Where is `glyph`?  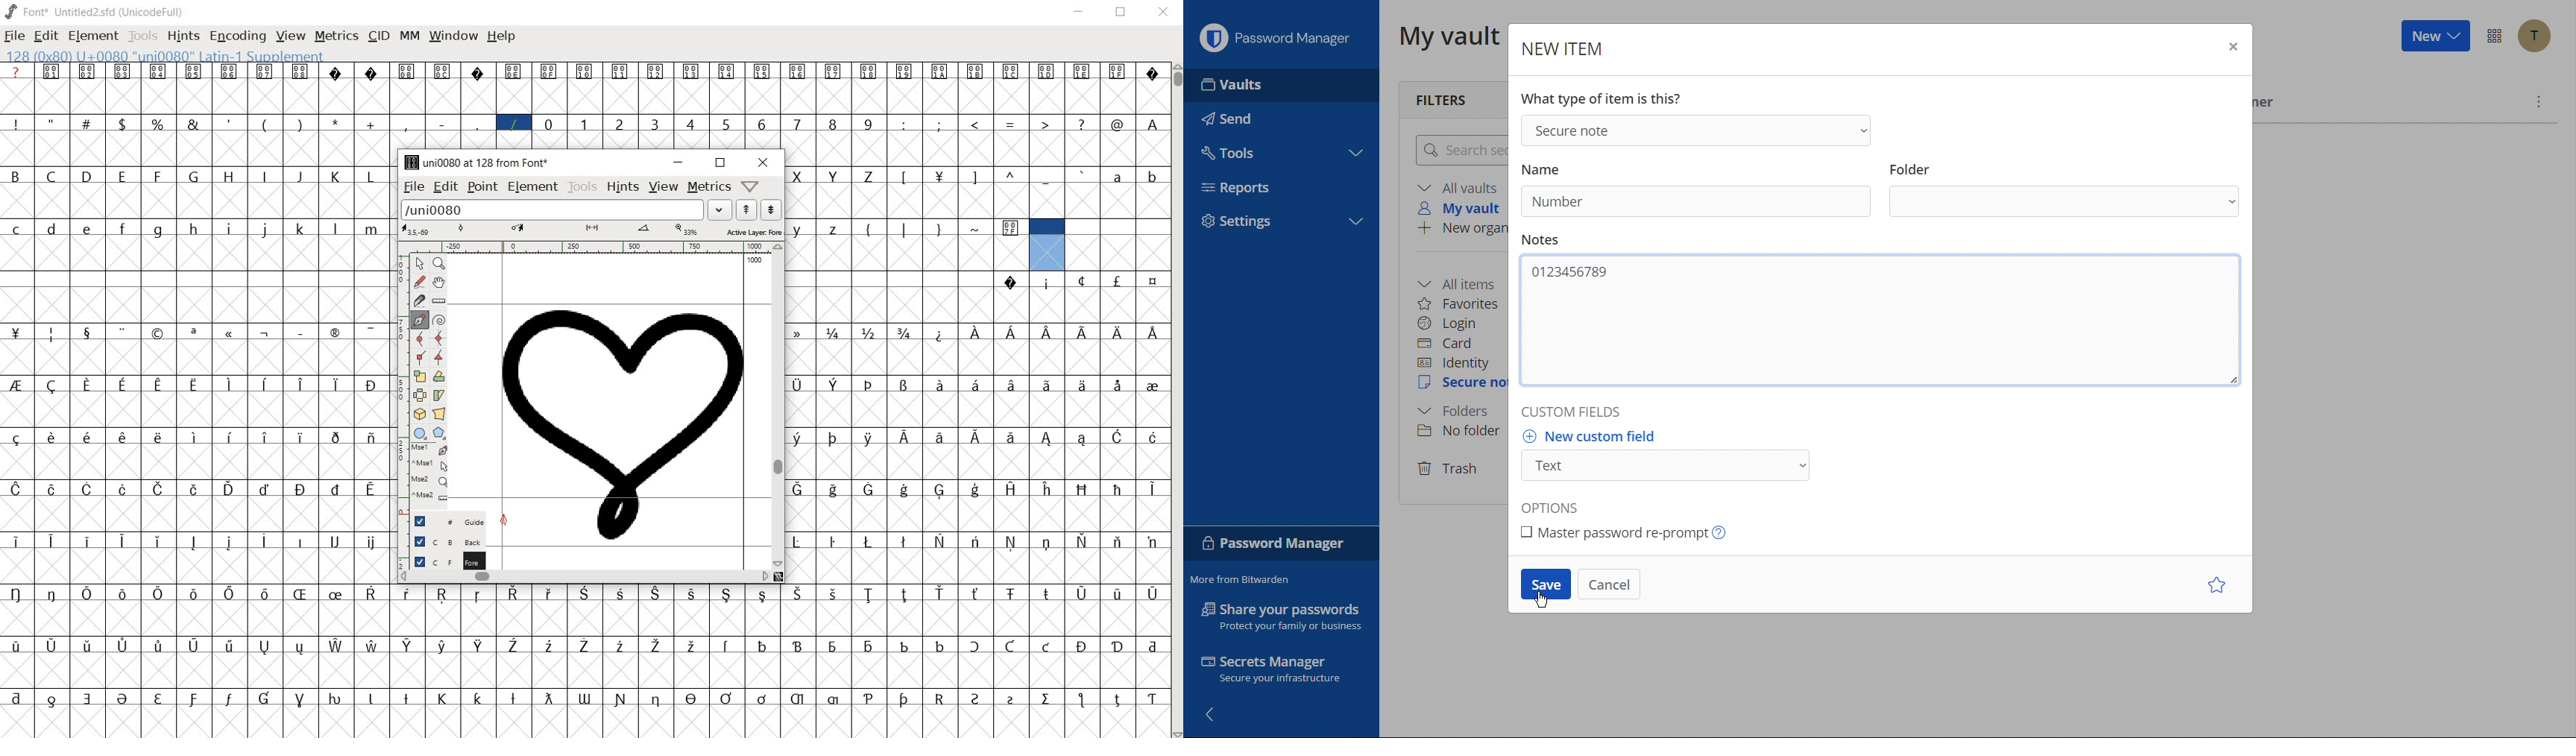 glyph is located at coordinates (229, 72).